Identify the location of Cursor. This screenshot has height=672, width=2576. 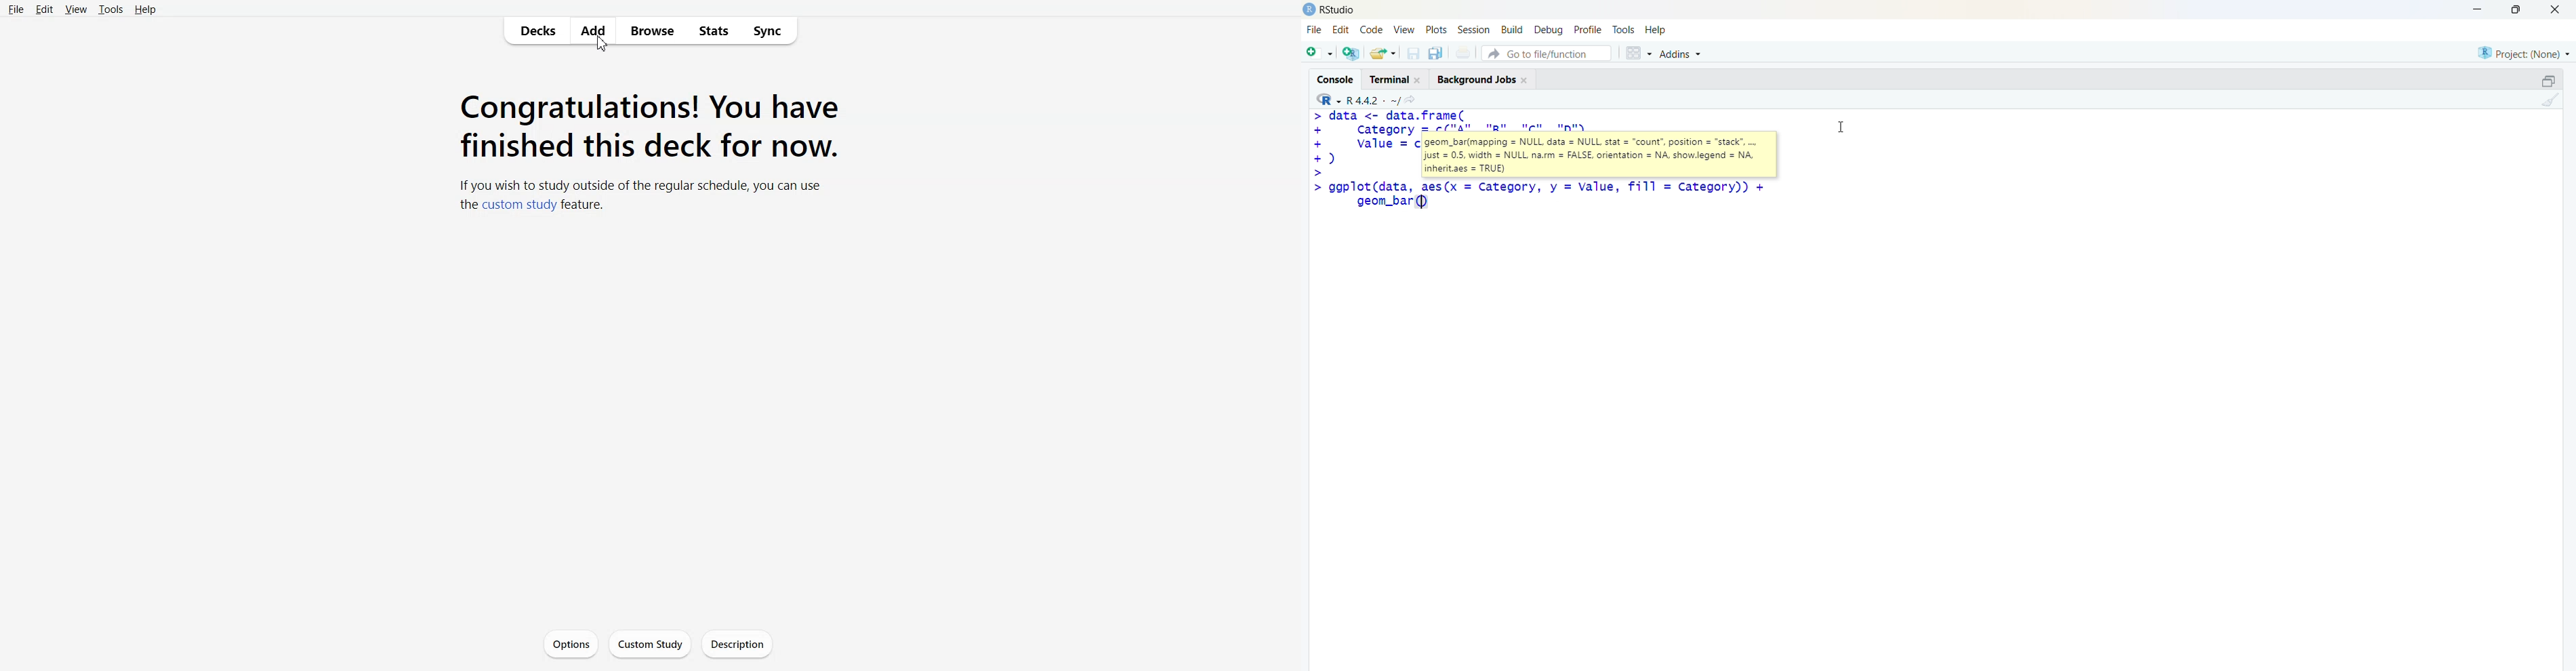
(1842, 125).